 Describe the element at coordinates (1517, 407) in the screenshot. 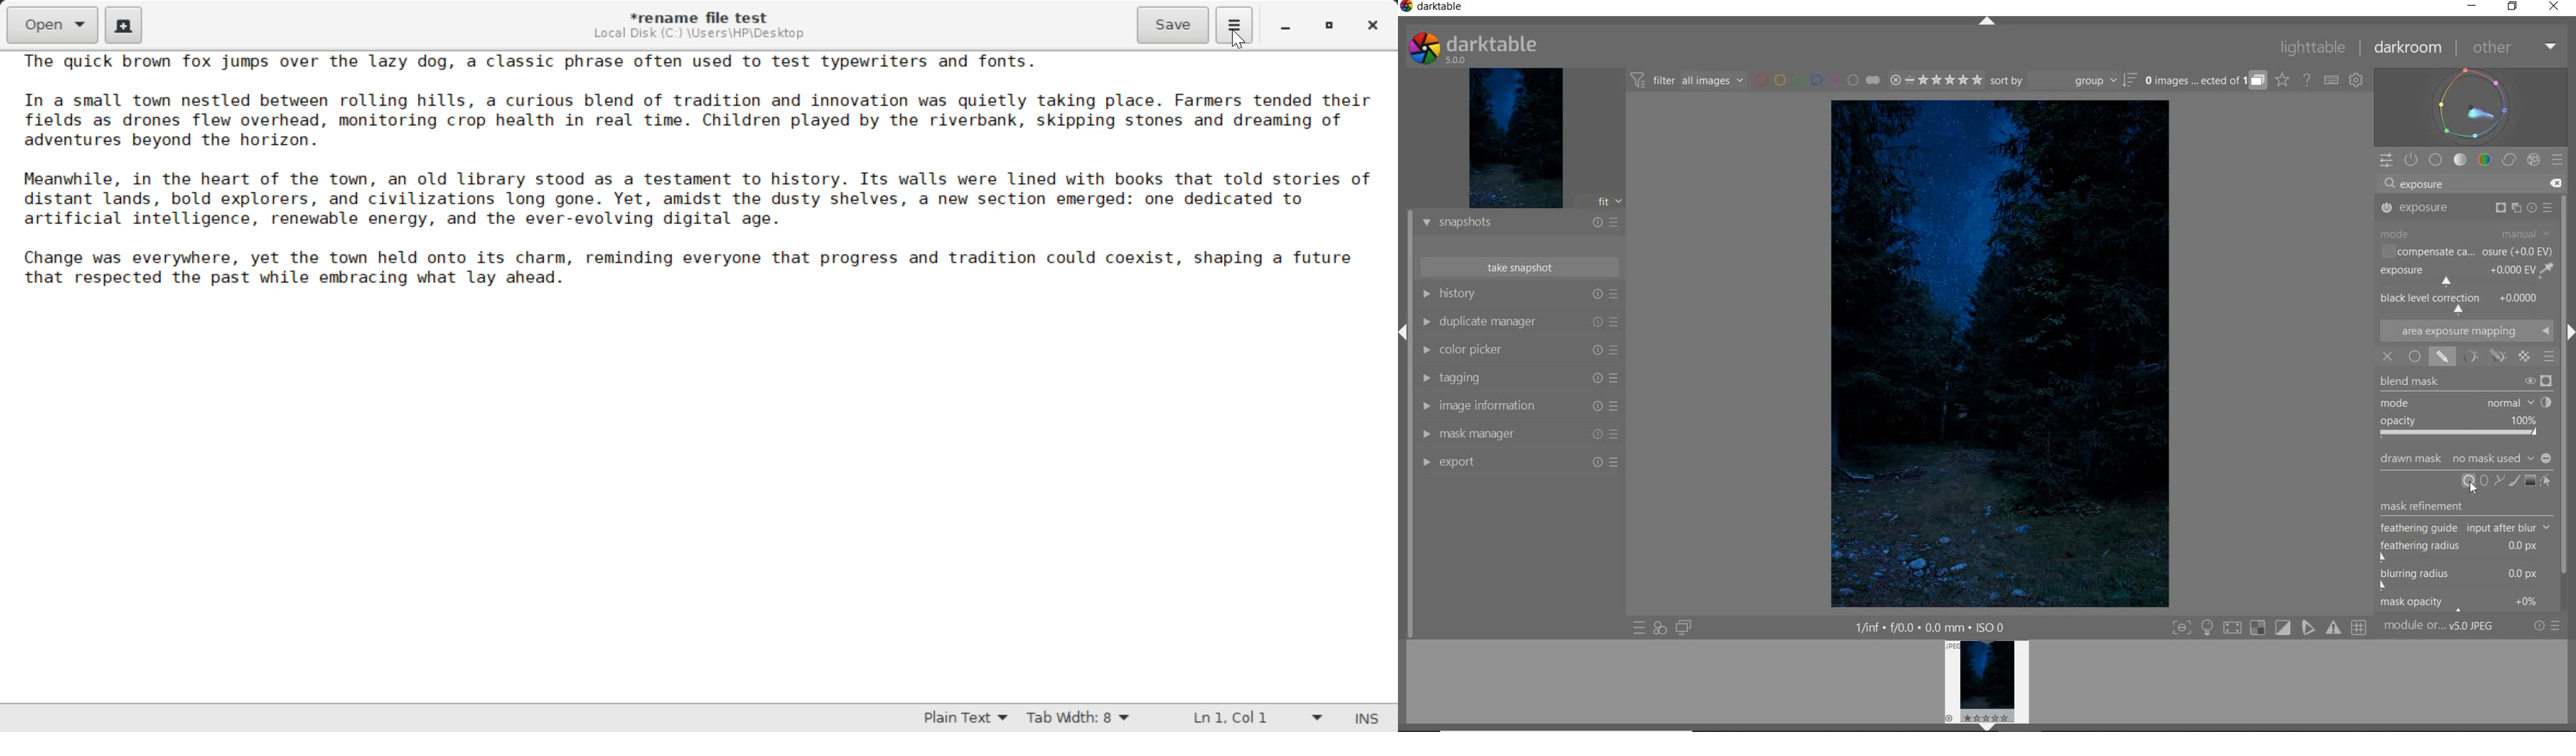

I see `IMAGE INFORMATION` at that location.